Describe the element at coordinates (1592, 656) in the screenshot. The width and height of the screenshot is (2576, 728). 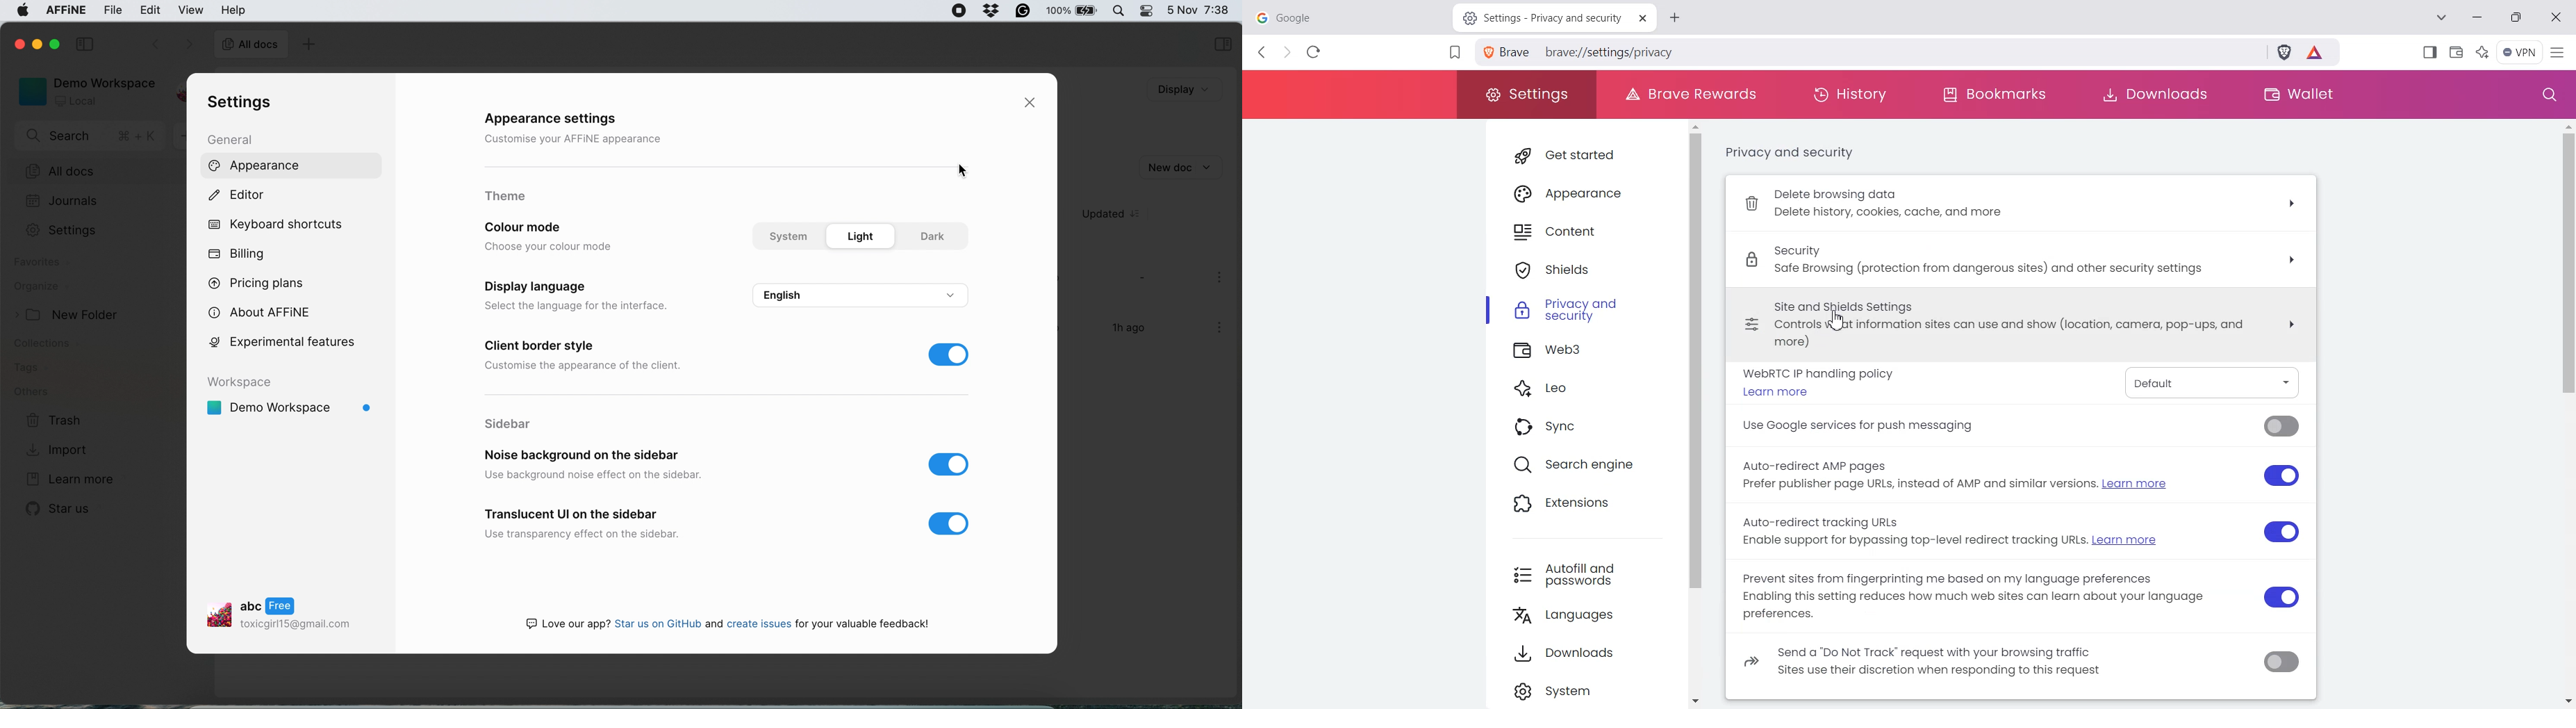
I see `Downloads` at that location.